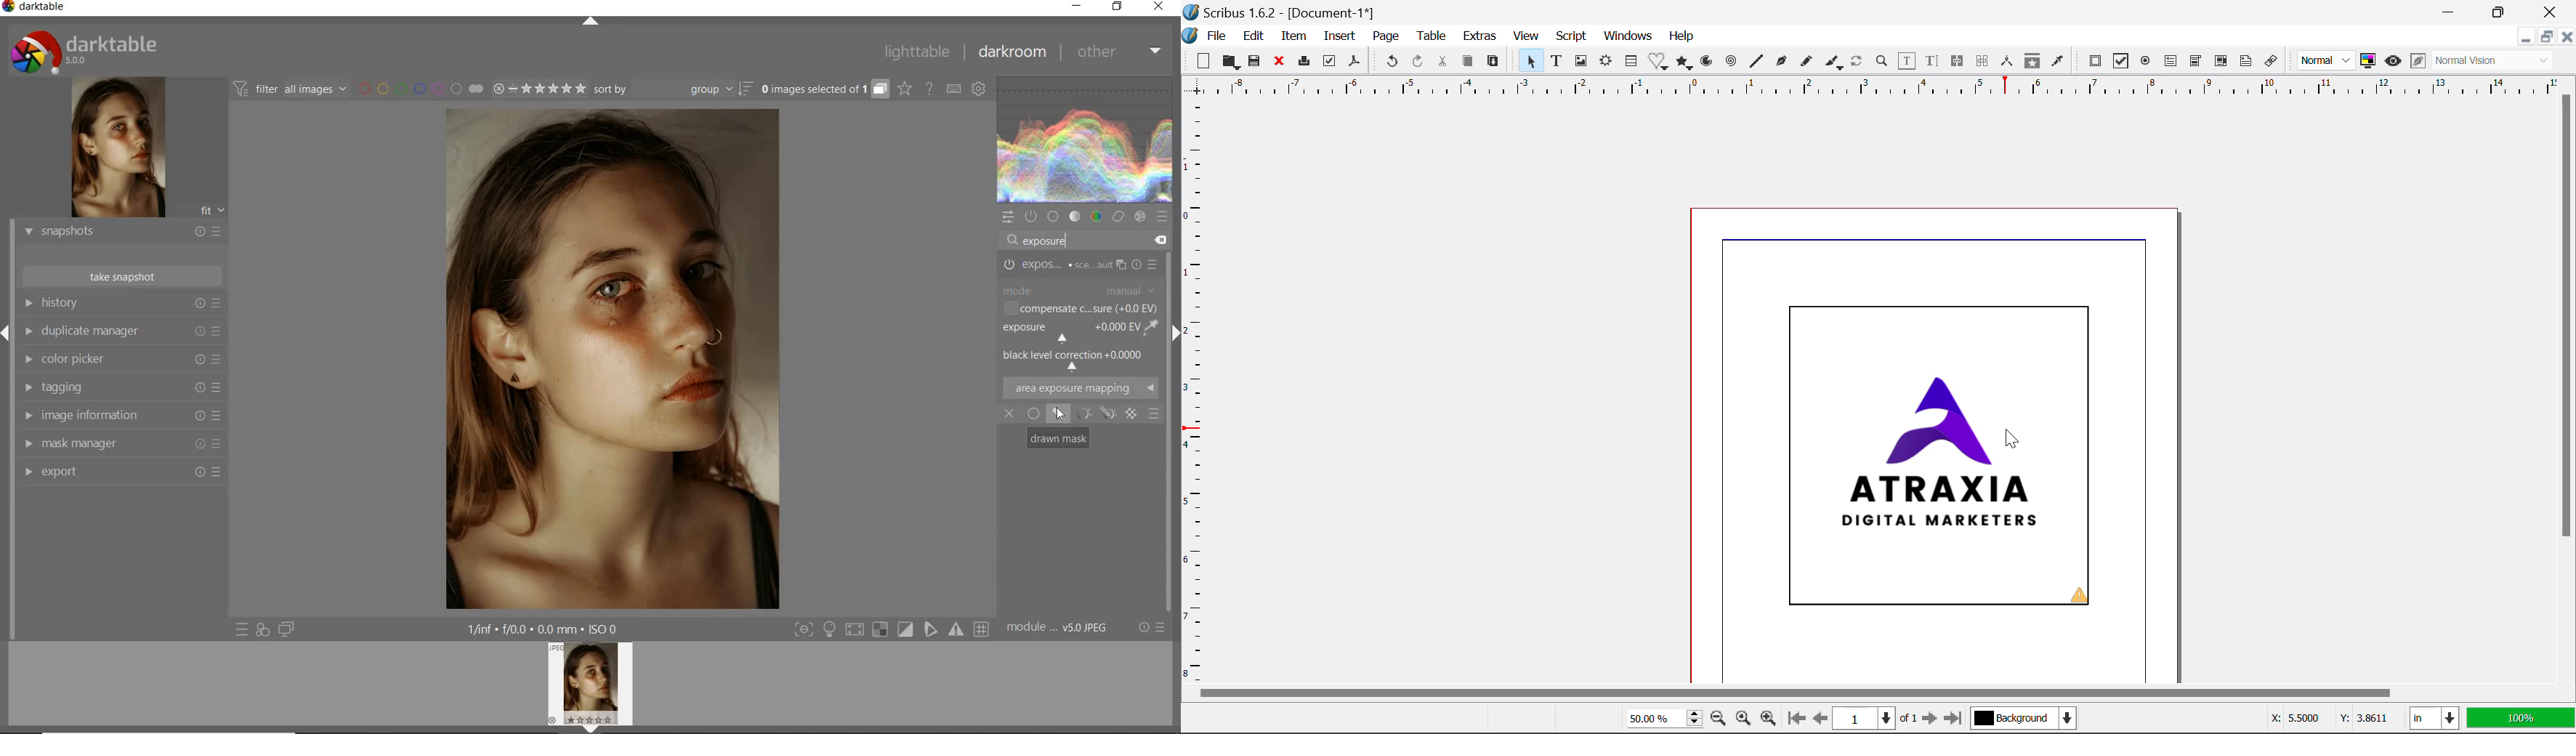  Describe the element at coordinates (1718, 719) in the screenshot. I see `Zoom out` at that location.